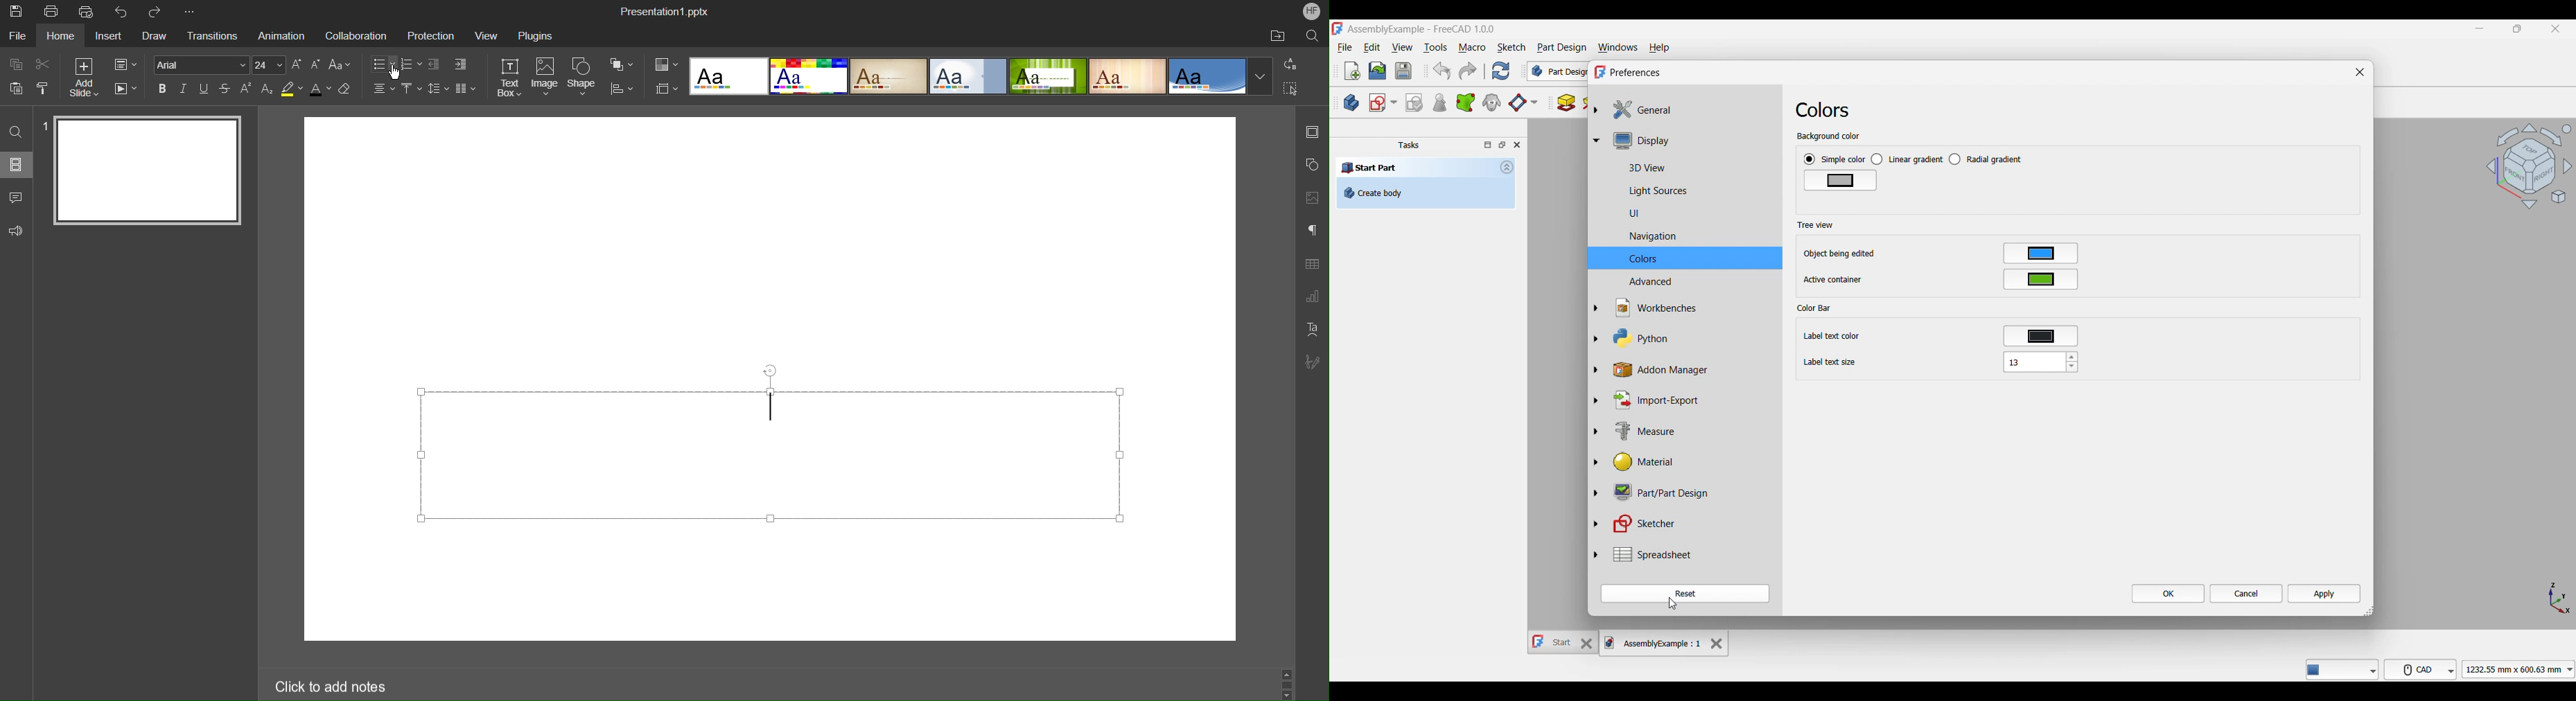  What do you see at coordinates (1647, 308) in the screenshot?
I see `Workbench settings` at bounding box center [1647, 308].